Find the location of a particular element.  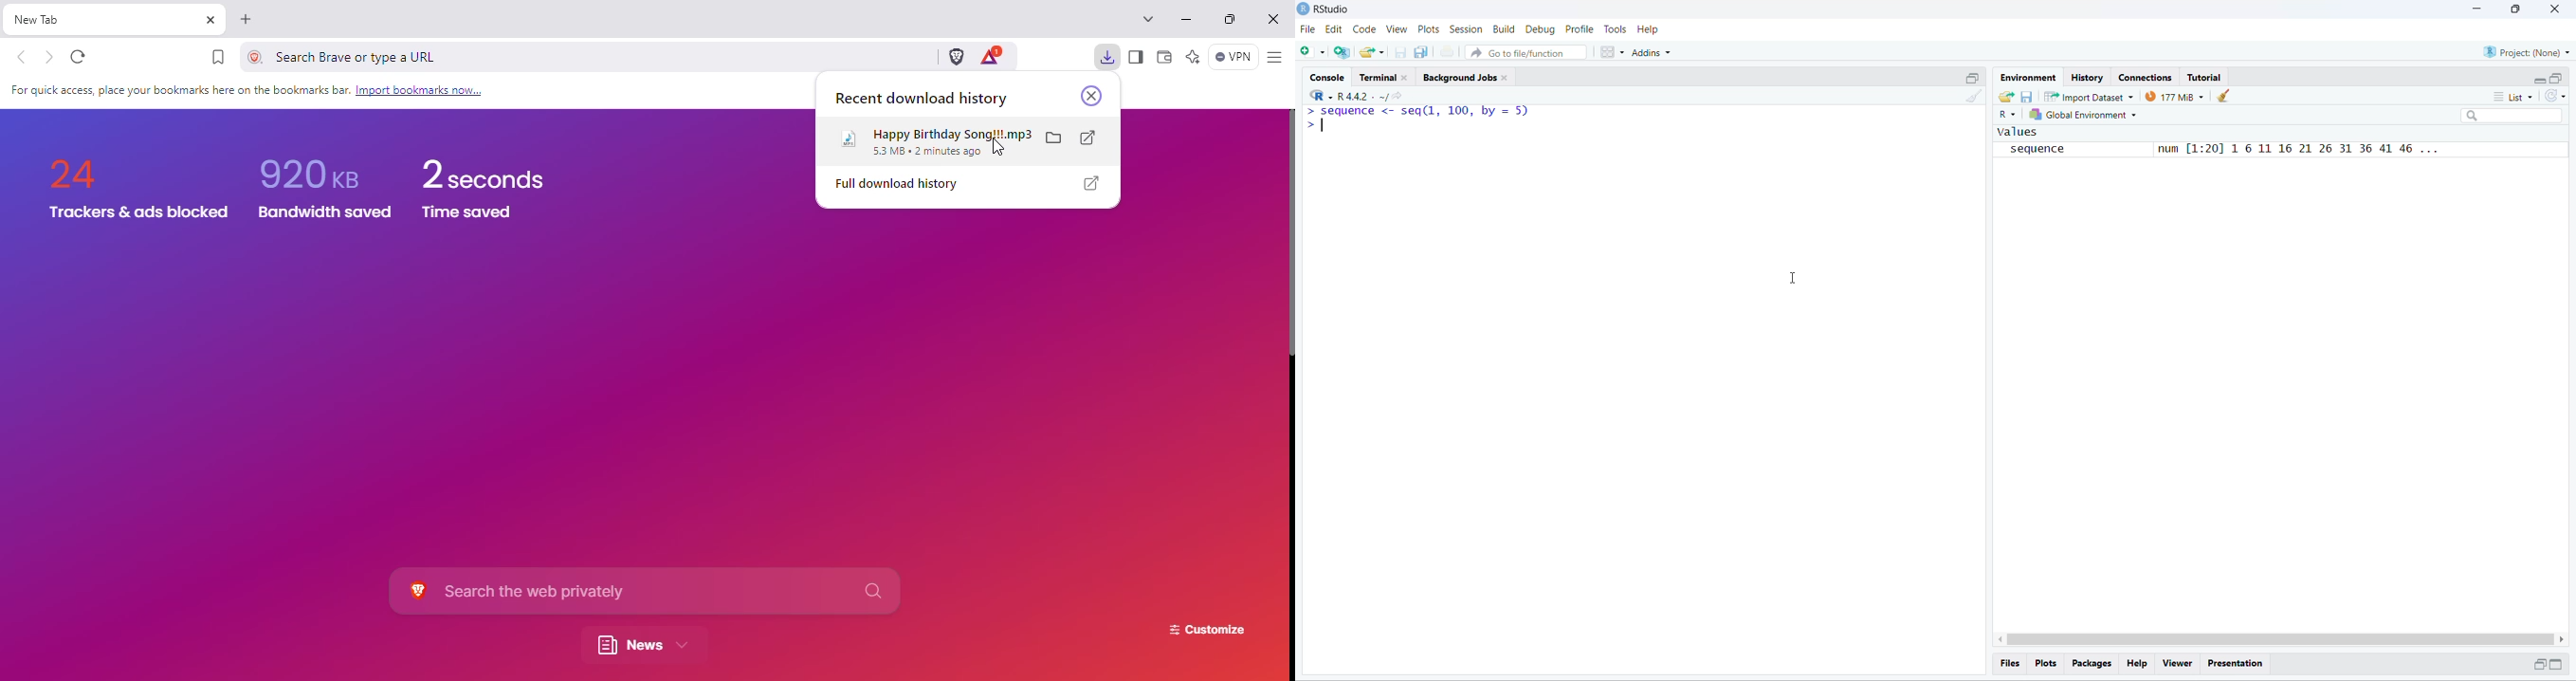

edit is located at coordinates (1334, 29).